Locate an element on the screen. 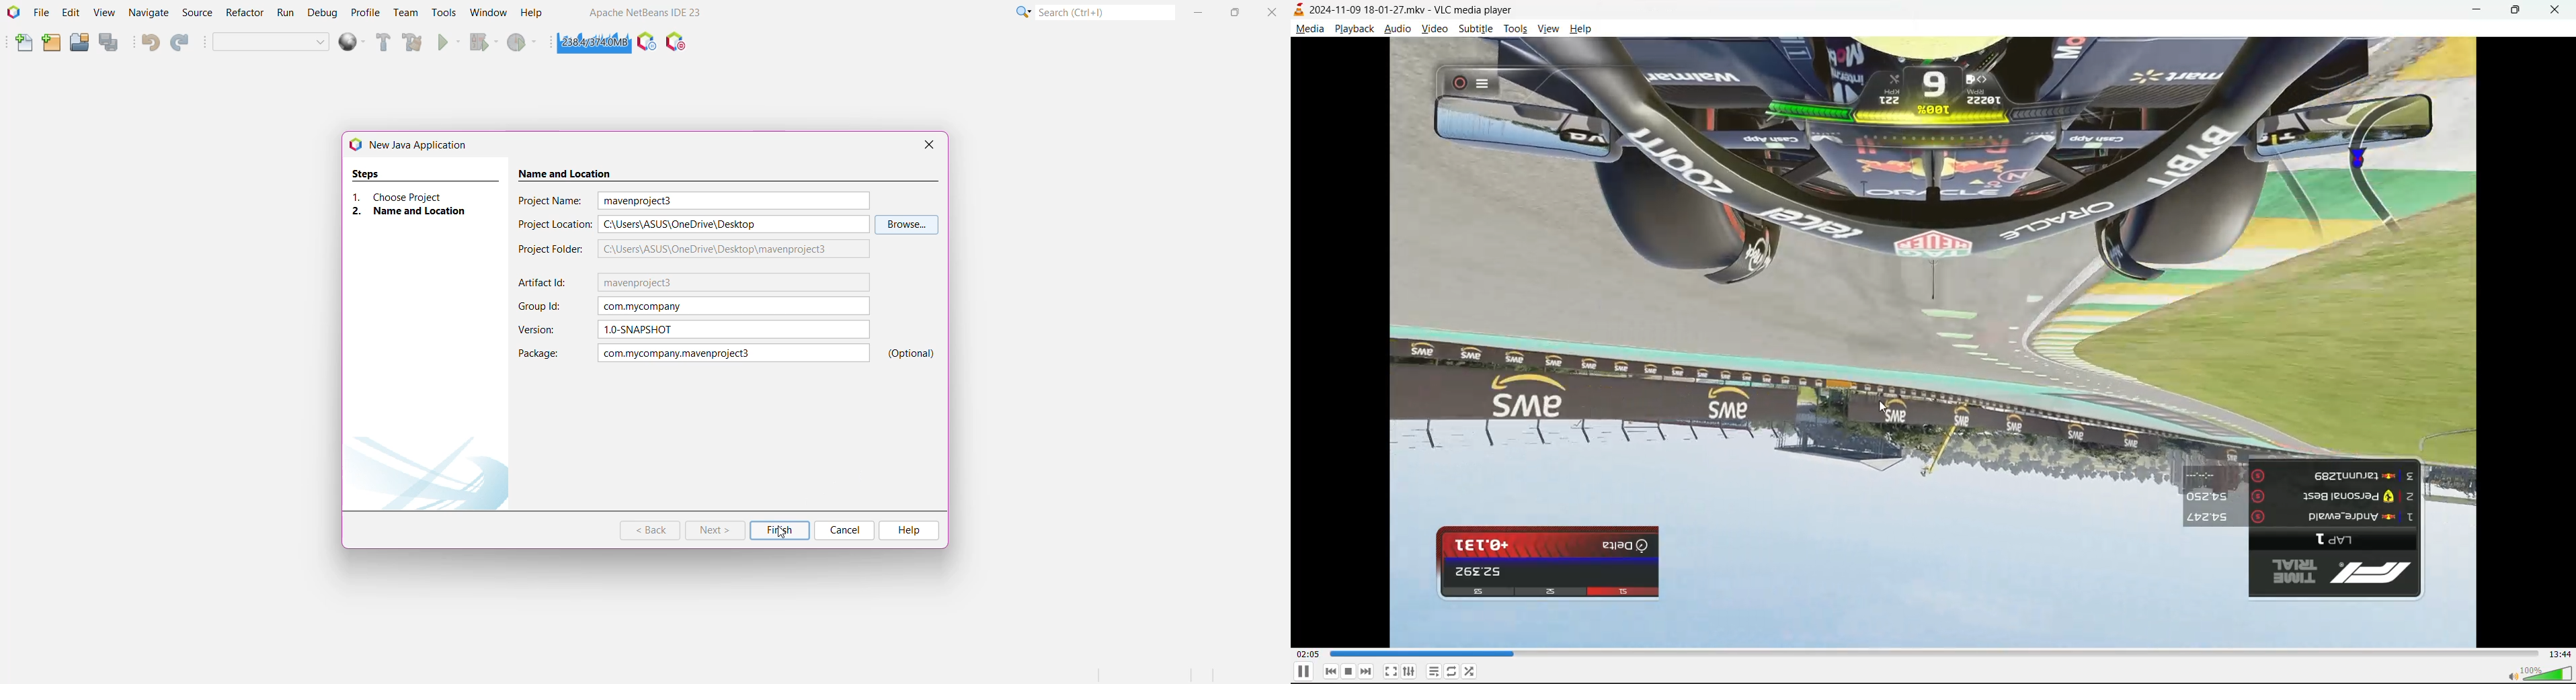  video rotated to 180 degrees is located at coordinates (1940, 345).